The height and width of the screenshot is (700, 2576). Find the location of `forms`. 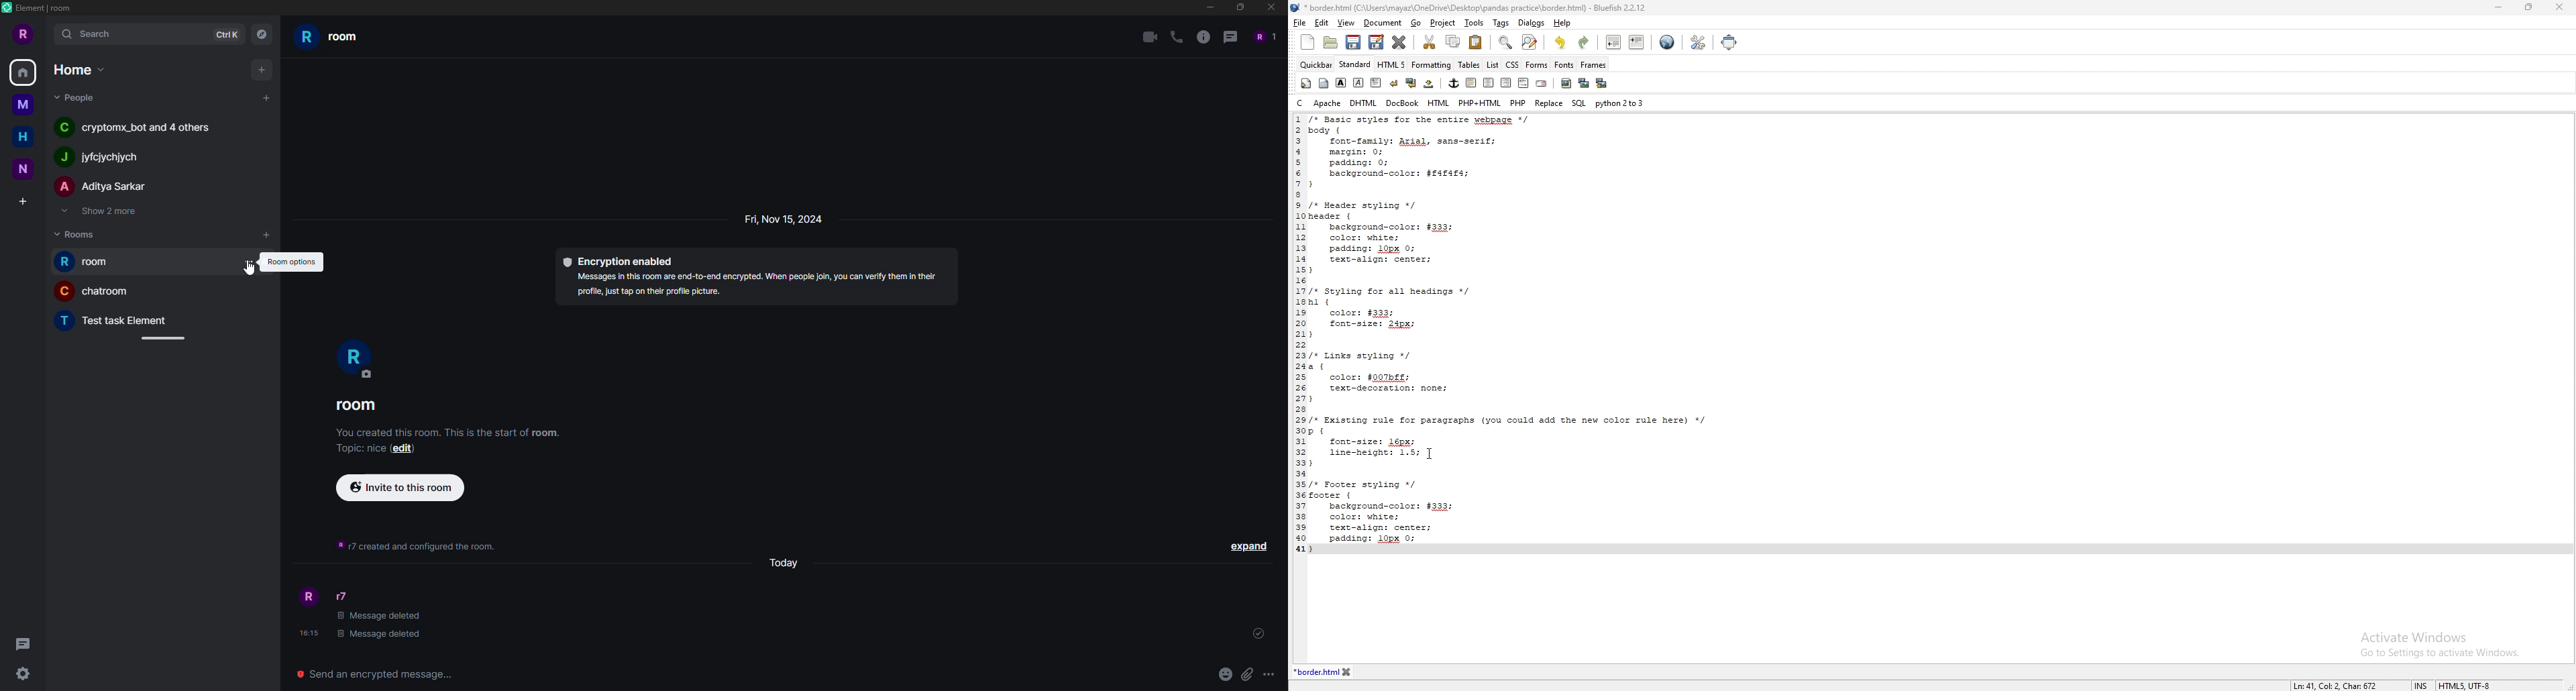

forms is located at coordinates (1536, 66).